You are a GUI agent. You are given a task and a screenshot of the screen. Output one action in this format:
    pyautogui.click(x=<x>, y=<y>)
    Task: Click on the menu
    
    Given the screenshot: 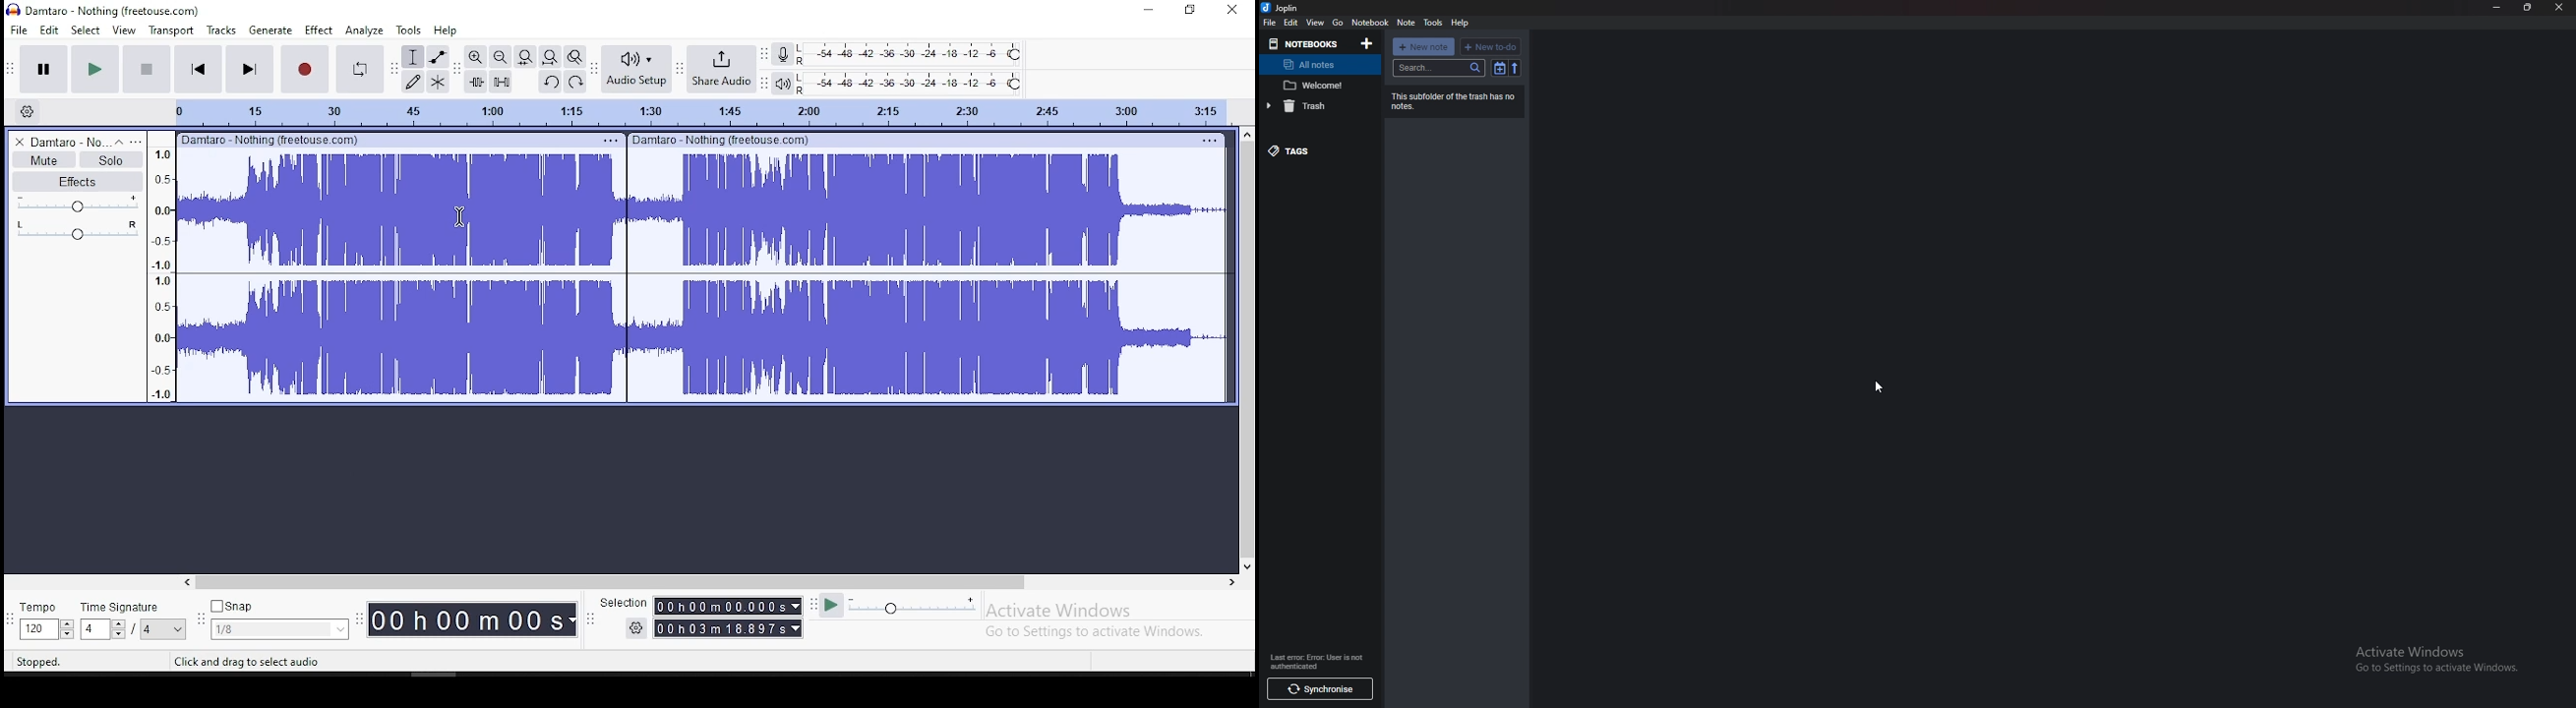 What is the action you would take?
    pyautogui.click(x=610, y=141)
    